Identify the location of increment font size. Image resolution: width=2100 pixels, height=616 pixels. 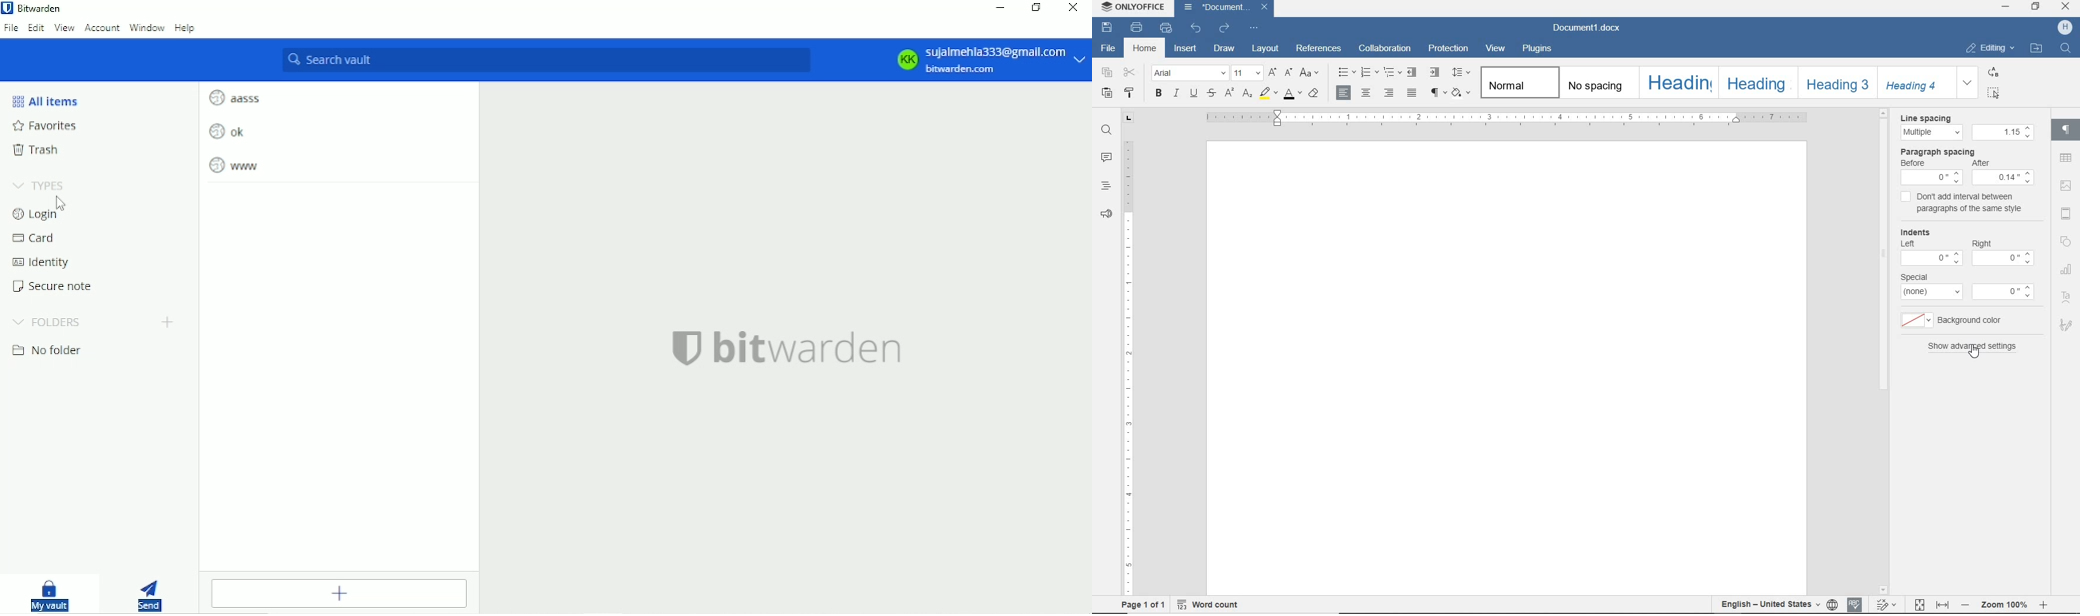
(1273, 74).